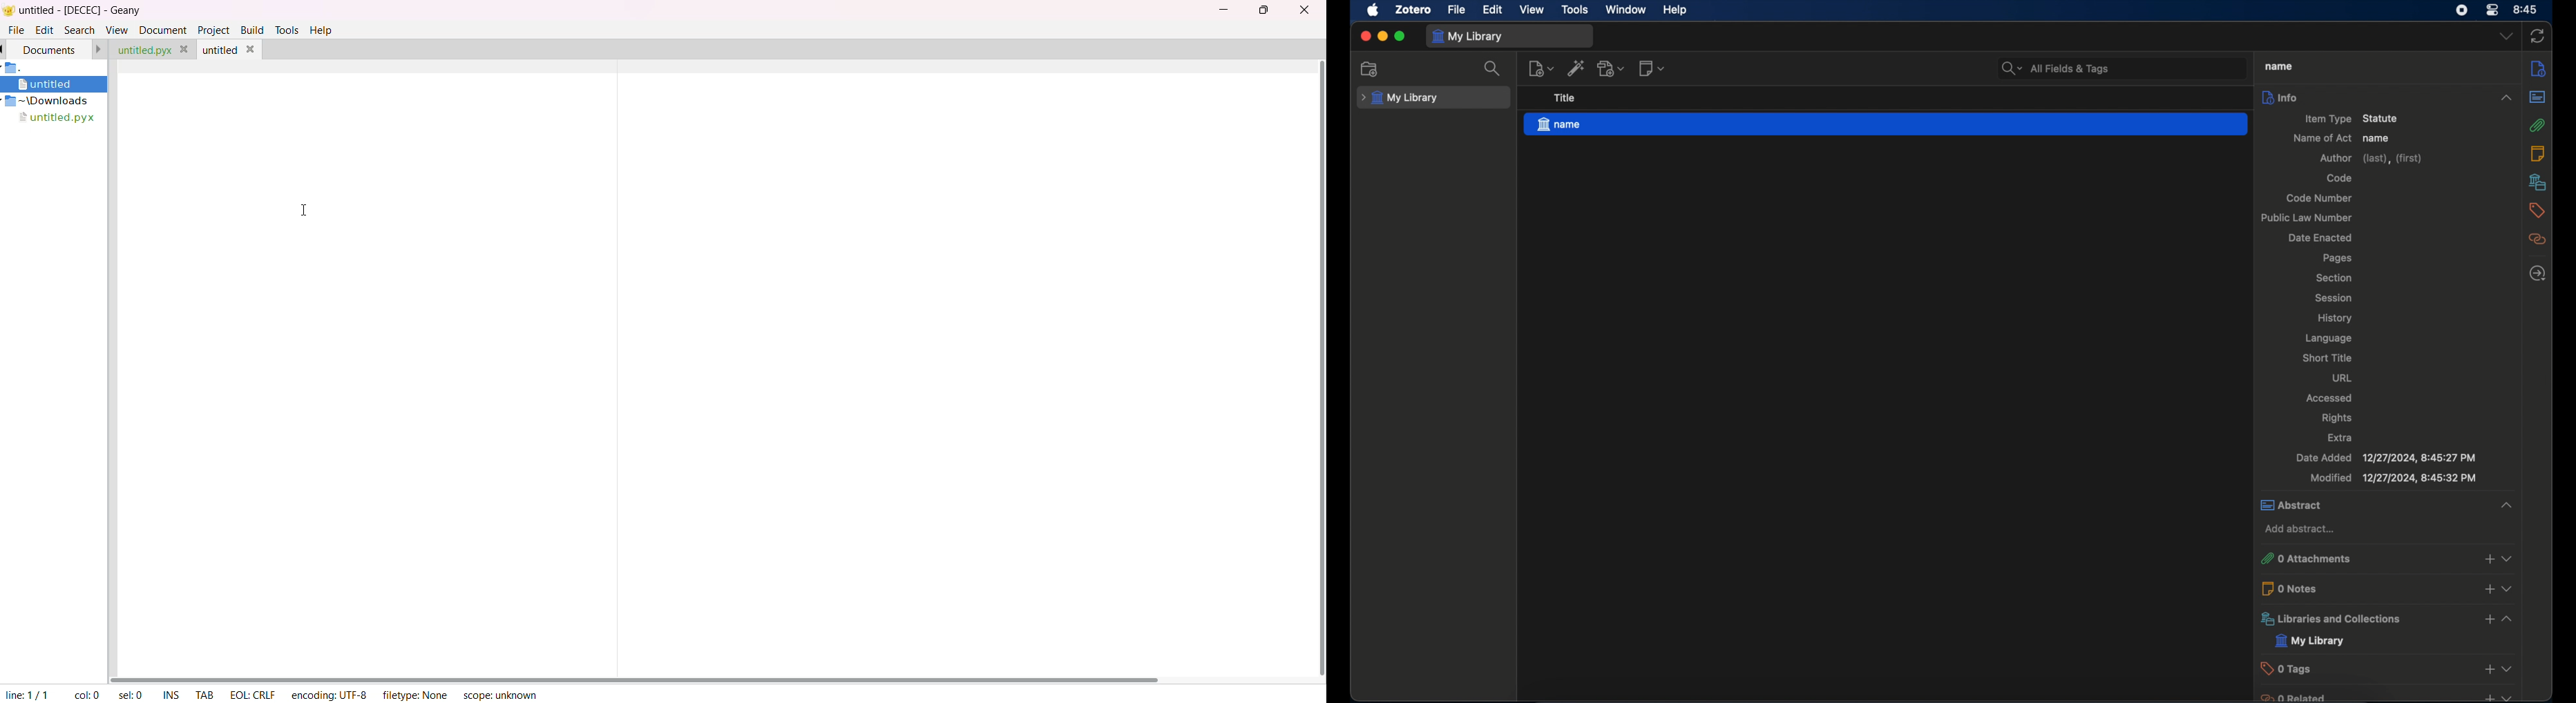 The image size is (2576, 728). Describe the element at coordinates (2506, 37) in the screenshot. I see `dropdown` at that location.